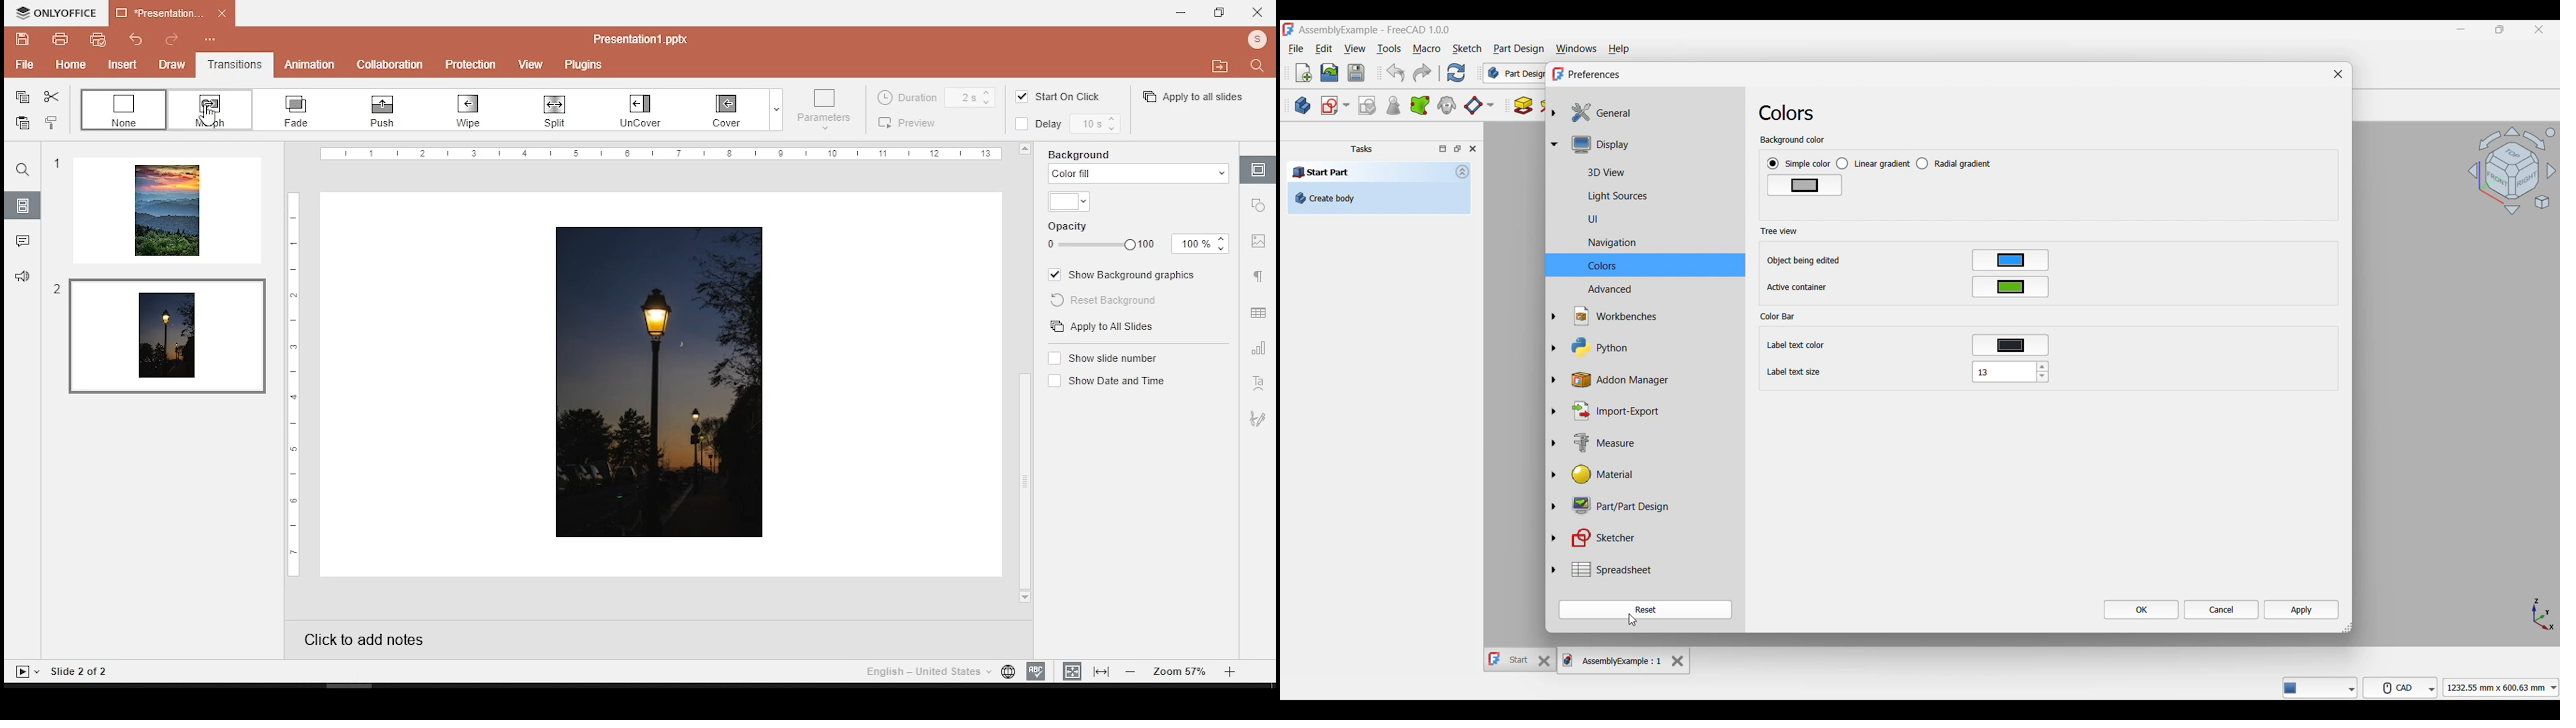 The image size is (2576, 728). Describe the element at coordinates (389, 111) in the screenshot. I see `eraser tools` at that location.